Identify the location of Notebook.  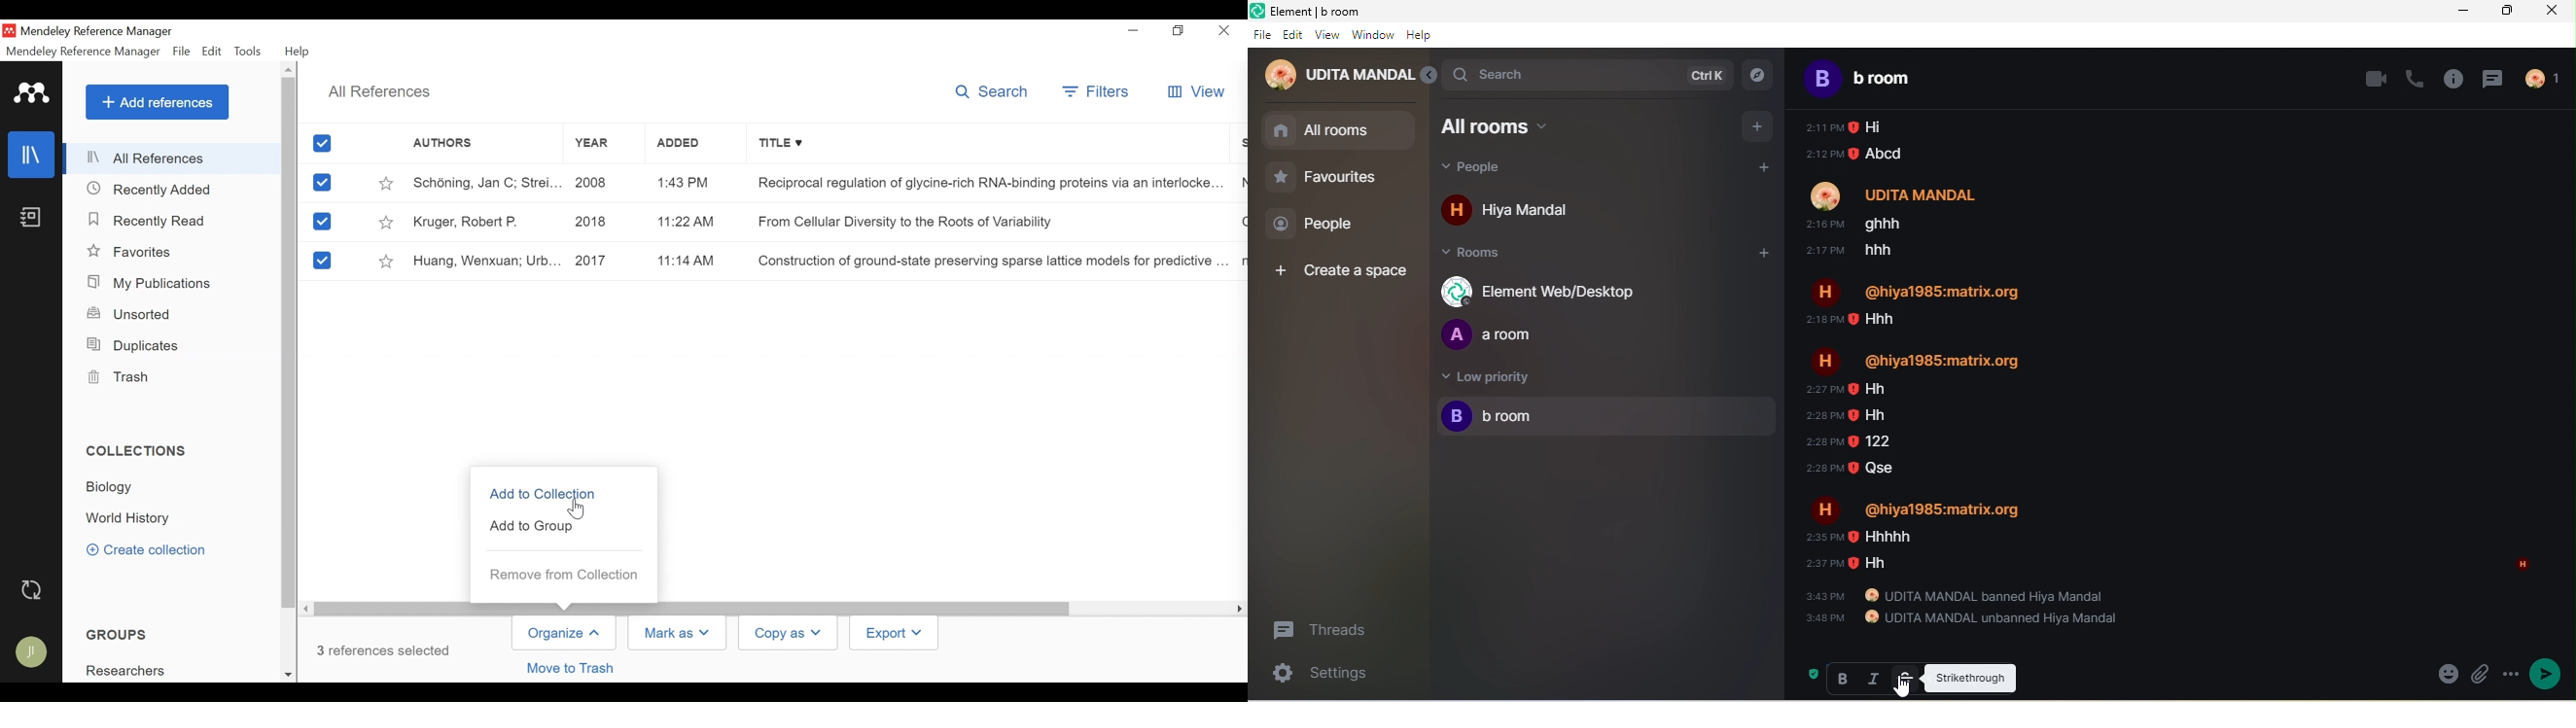
(31, 218).